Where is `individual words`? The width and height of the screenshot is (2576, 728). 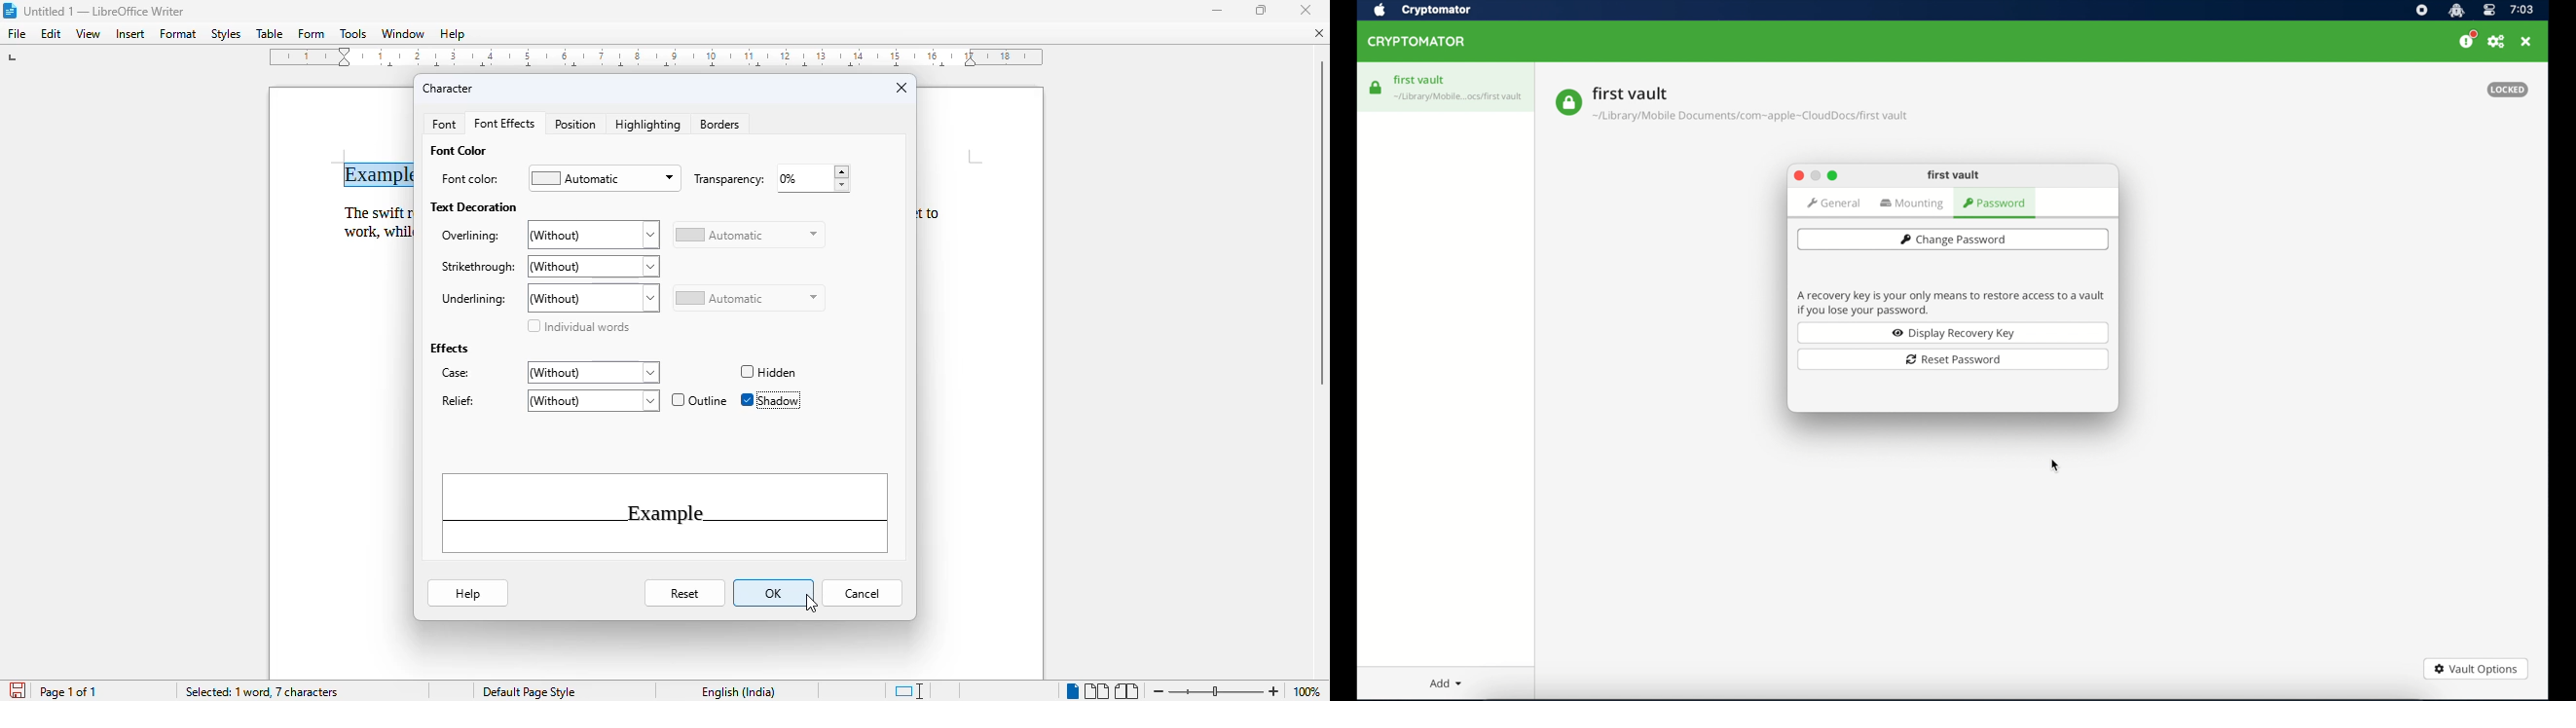 individual words is located at coordinates (577, 326).